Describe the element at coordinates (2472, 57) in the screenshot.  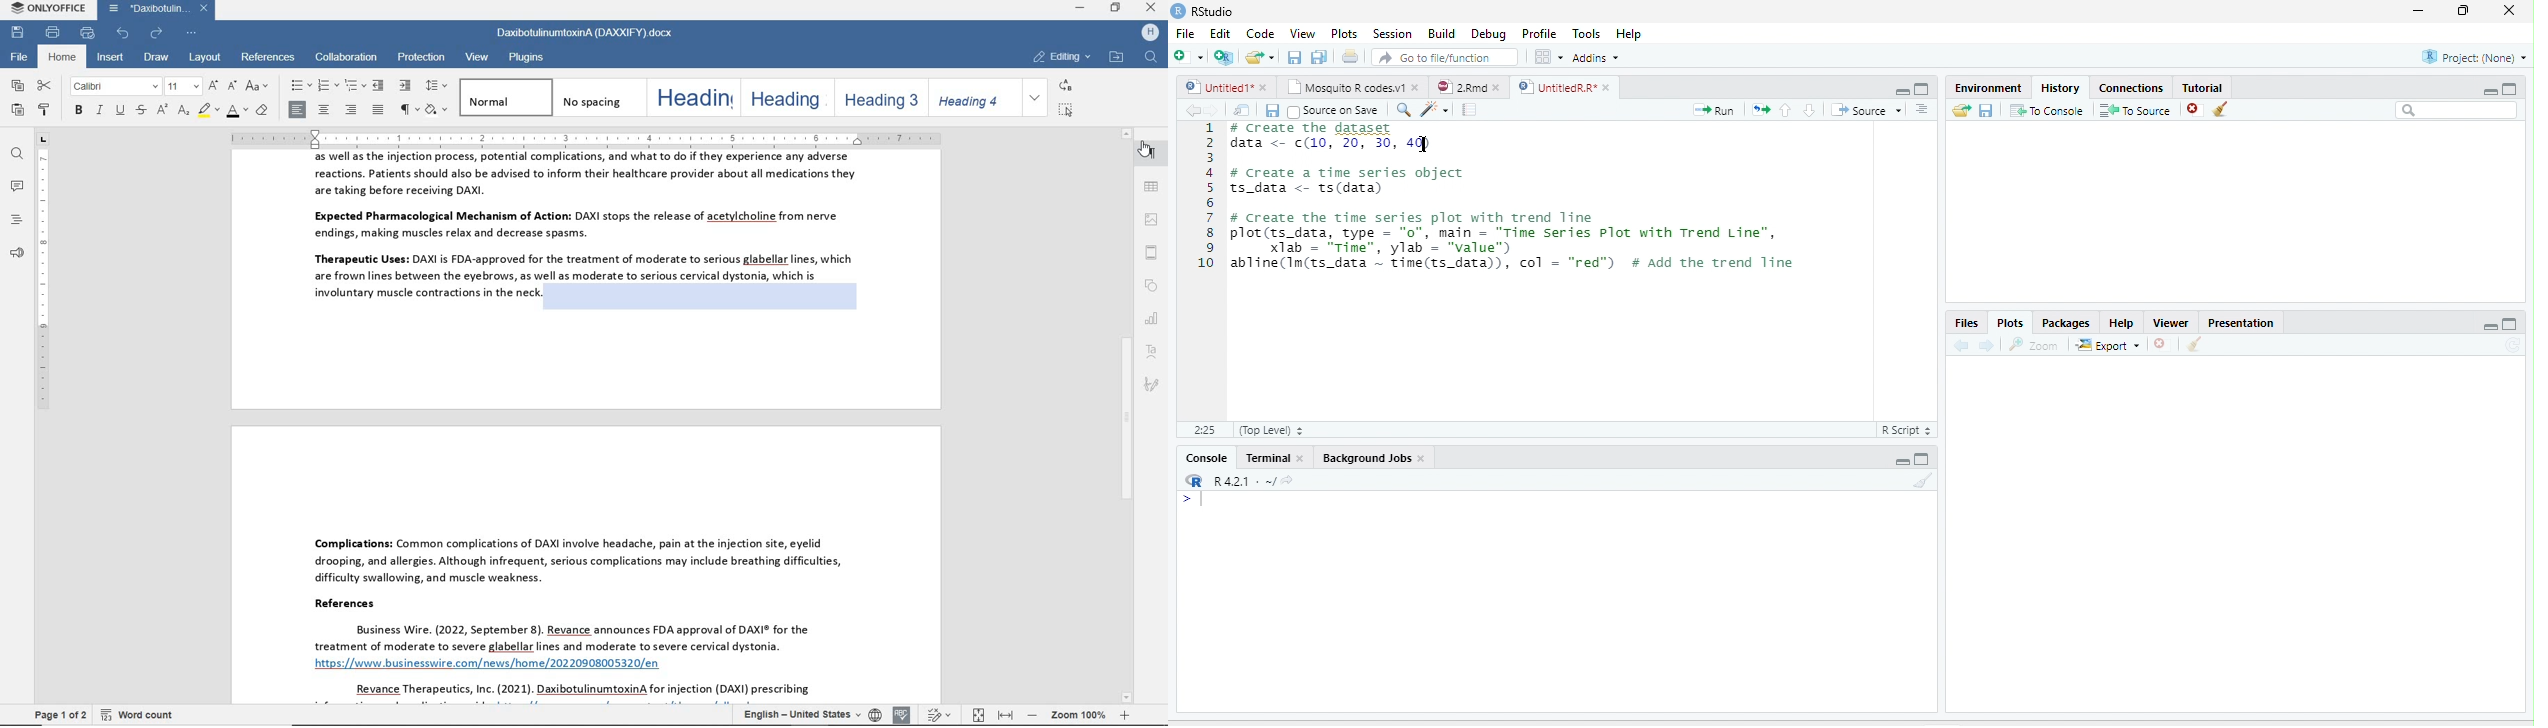
I see `Project: (None)` at that location.